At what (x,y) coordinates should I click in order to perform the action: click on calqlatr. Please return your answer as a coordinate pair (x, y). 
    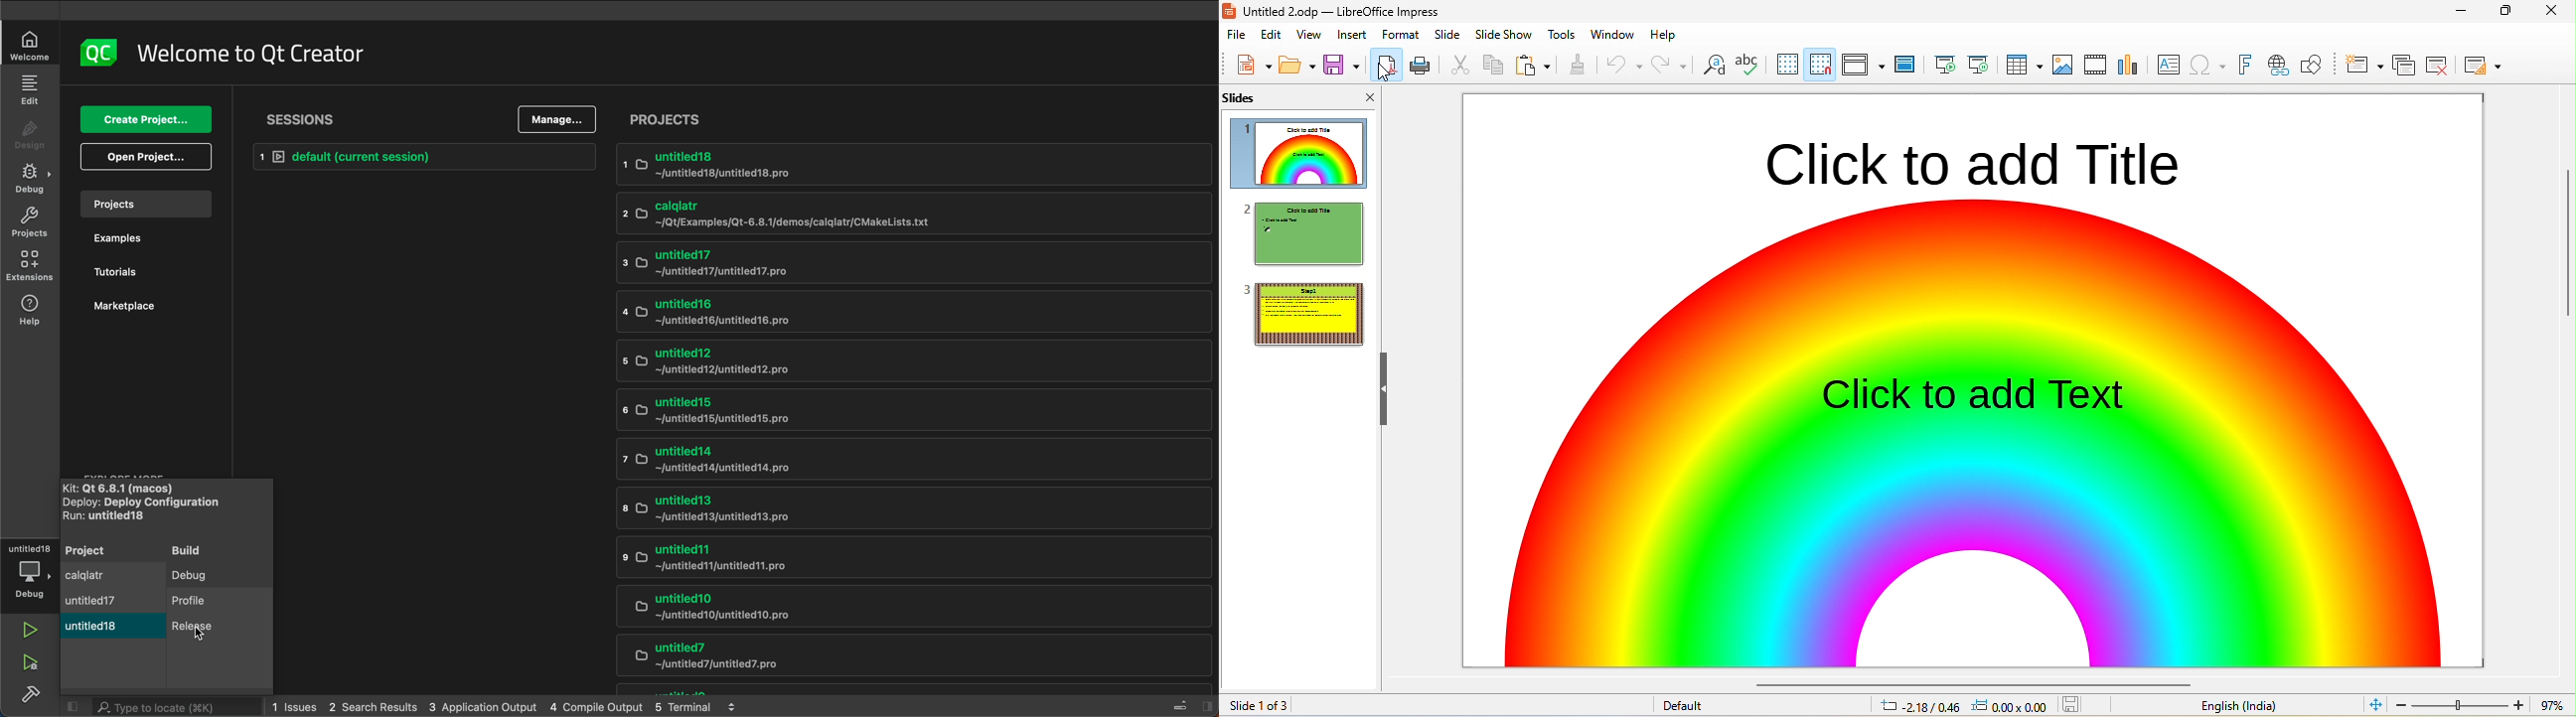
    Looking at the image, I should click on (847, 214).